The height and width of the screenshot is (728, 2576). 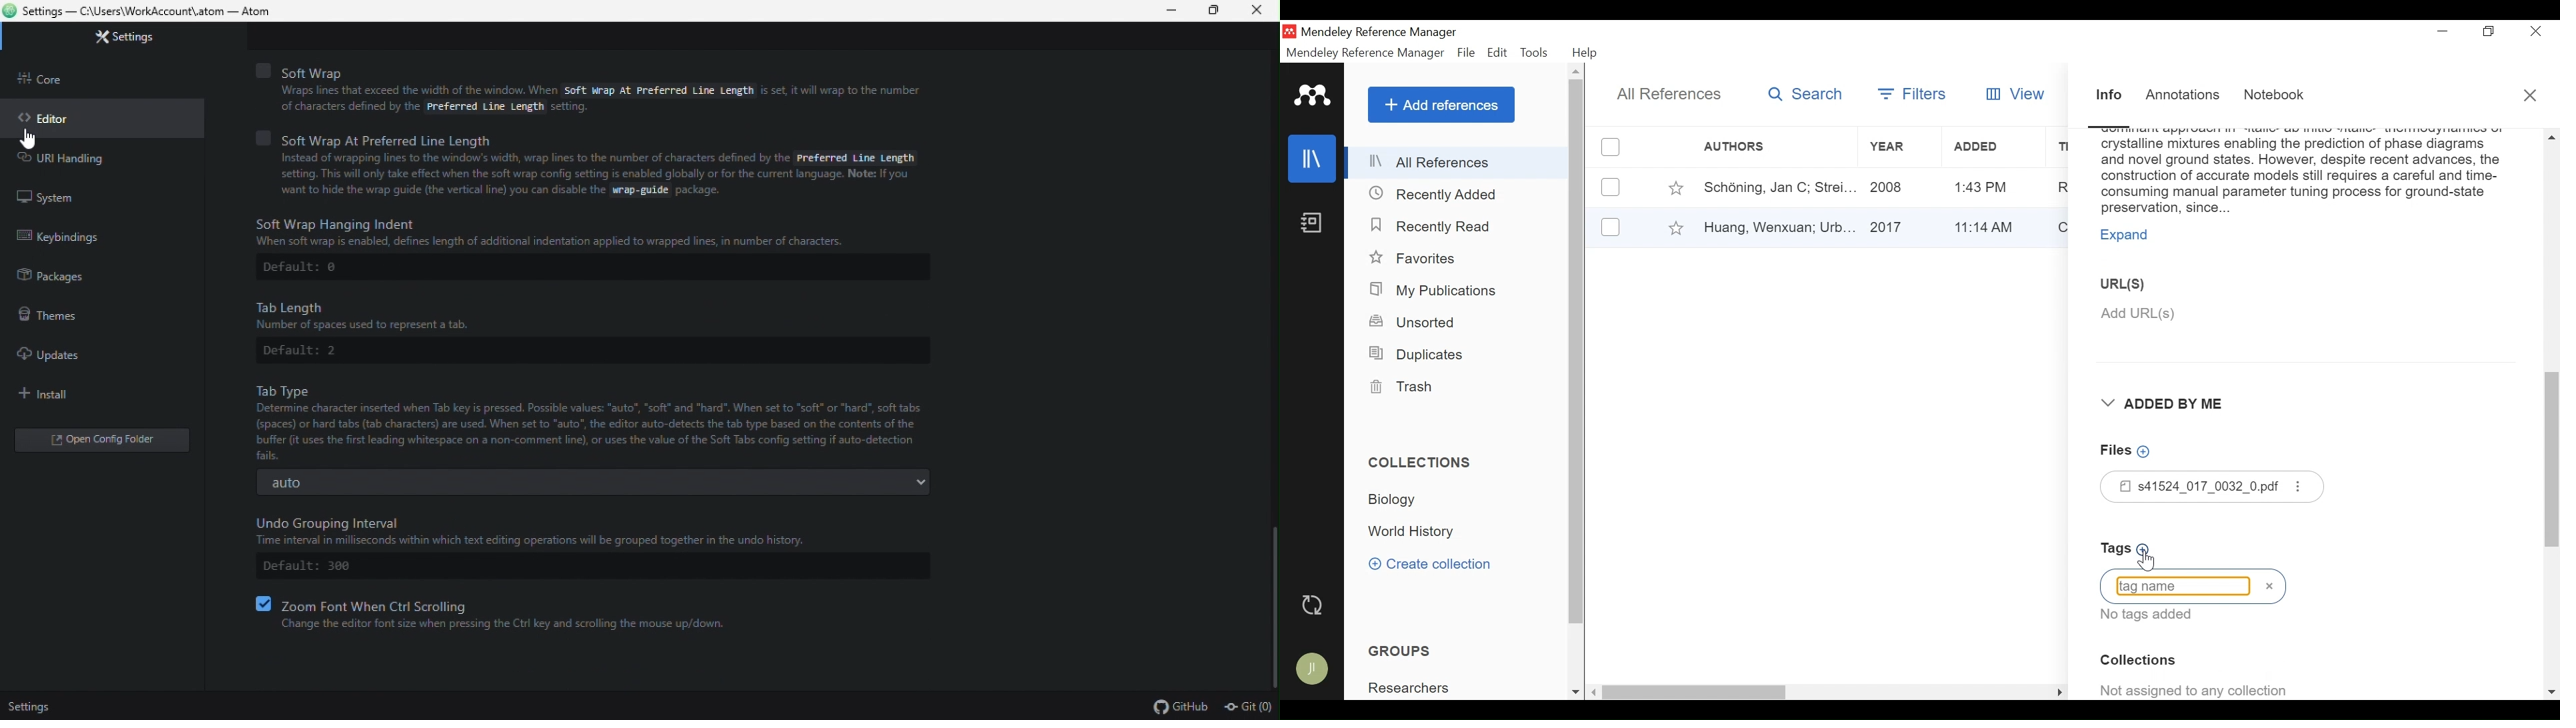 What do you see at coordinates (1430, 563) in the screenshot?
I see `Create Collection` at bounding box center [1430, 563].